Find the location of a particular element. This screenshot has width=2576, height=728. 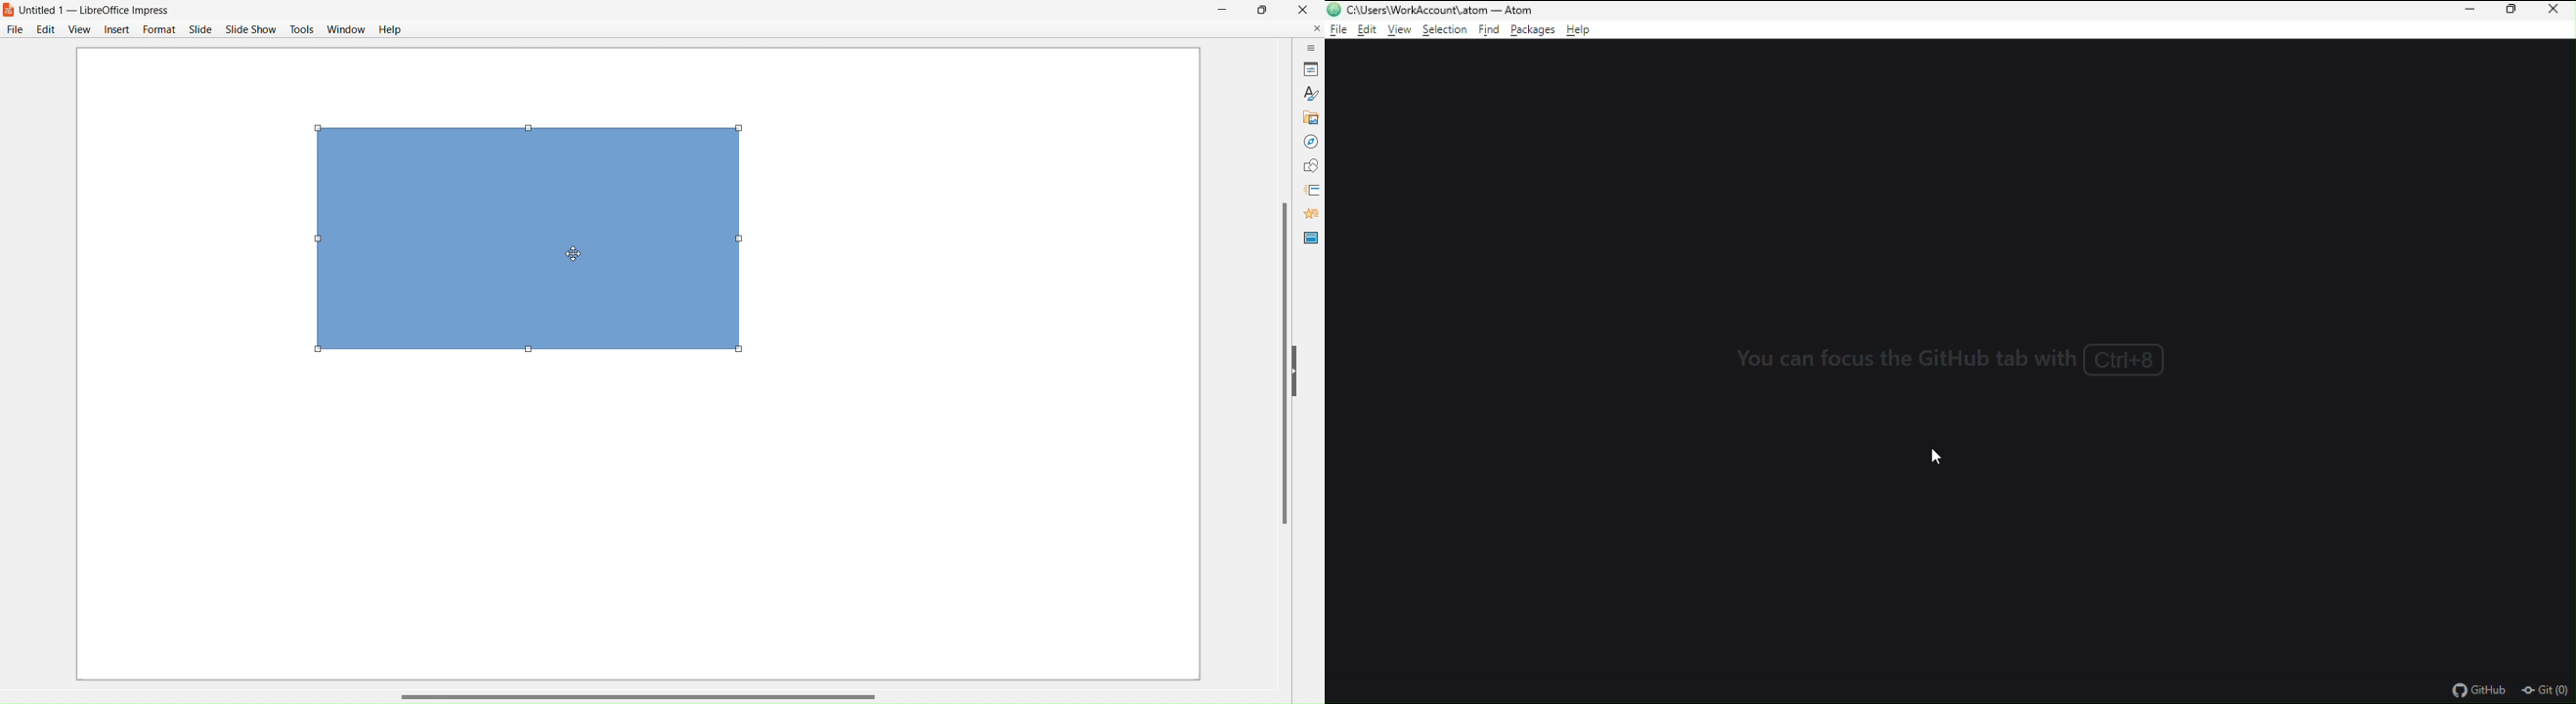

Help  is located at coordinates (1587, 29).